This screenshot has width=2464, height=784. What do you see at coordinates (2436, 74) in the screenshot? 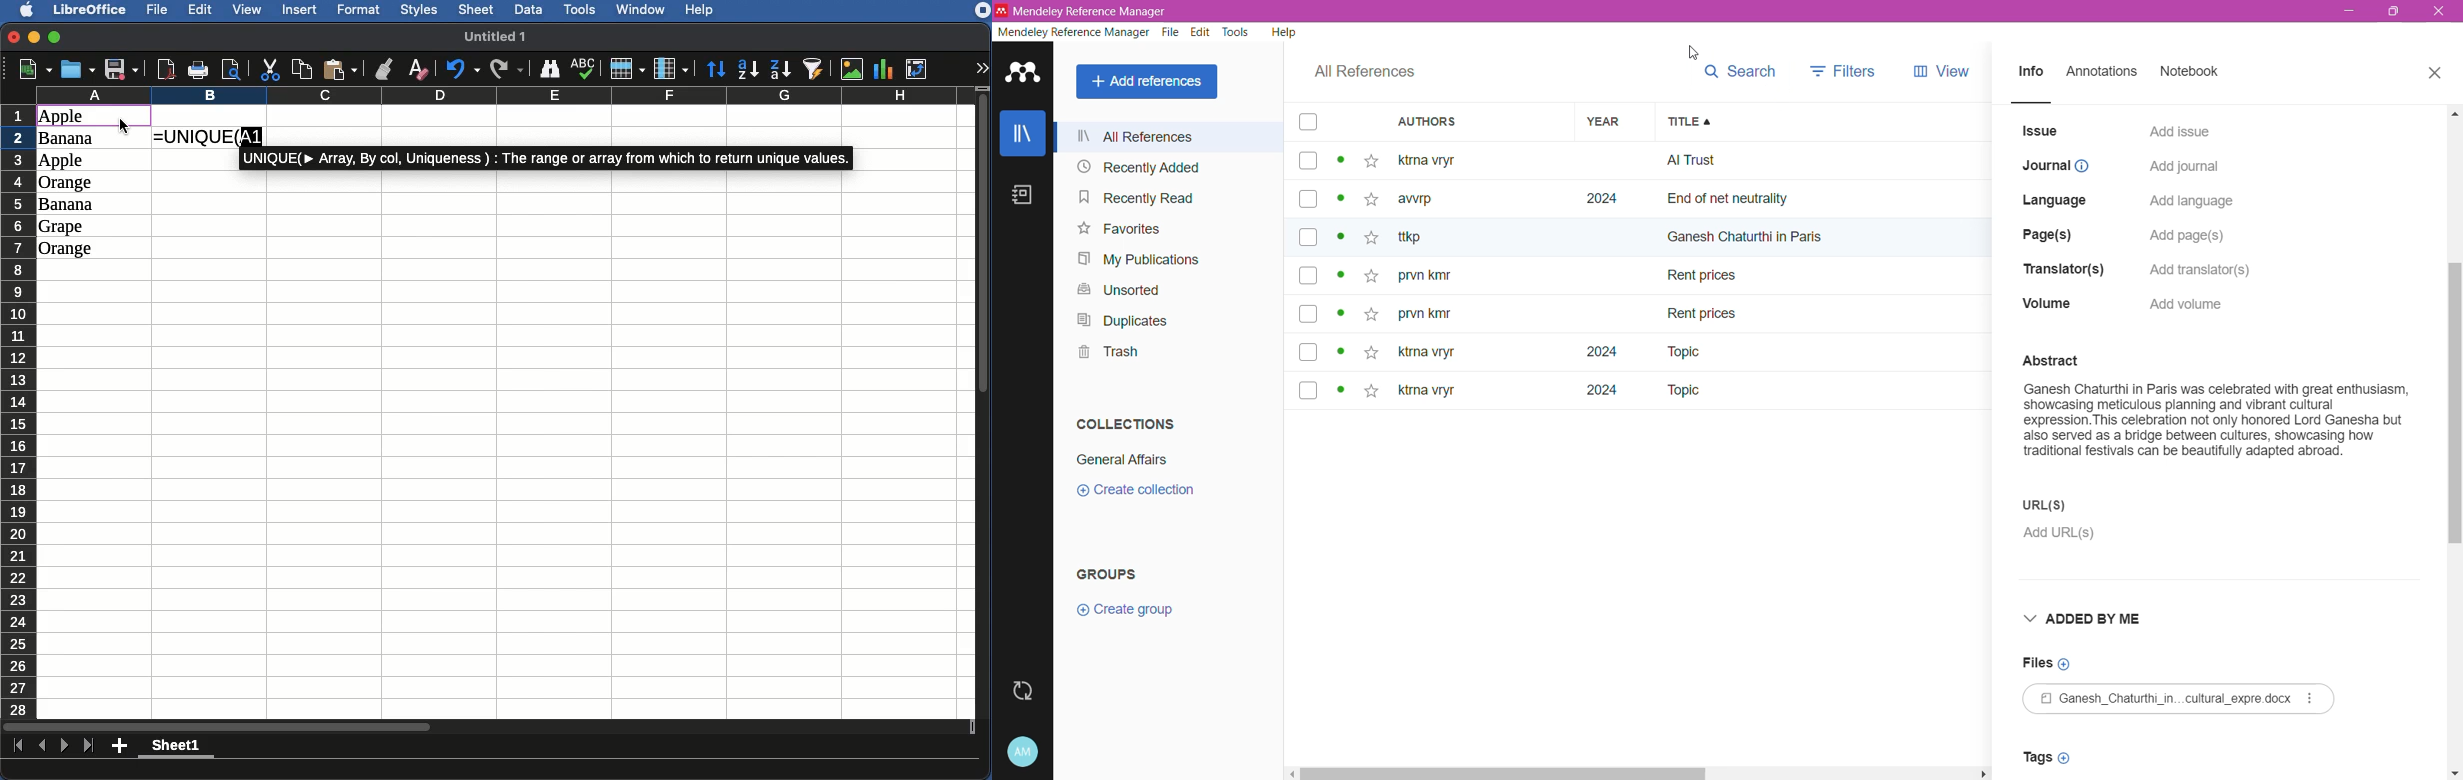
I see `Close` at bounding box center [2436, 74].